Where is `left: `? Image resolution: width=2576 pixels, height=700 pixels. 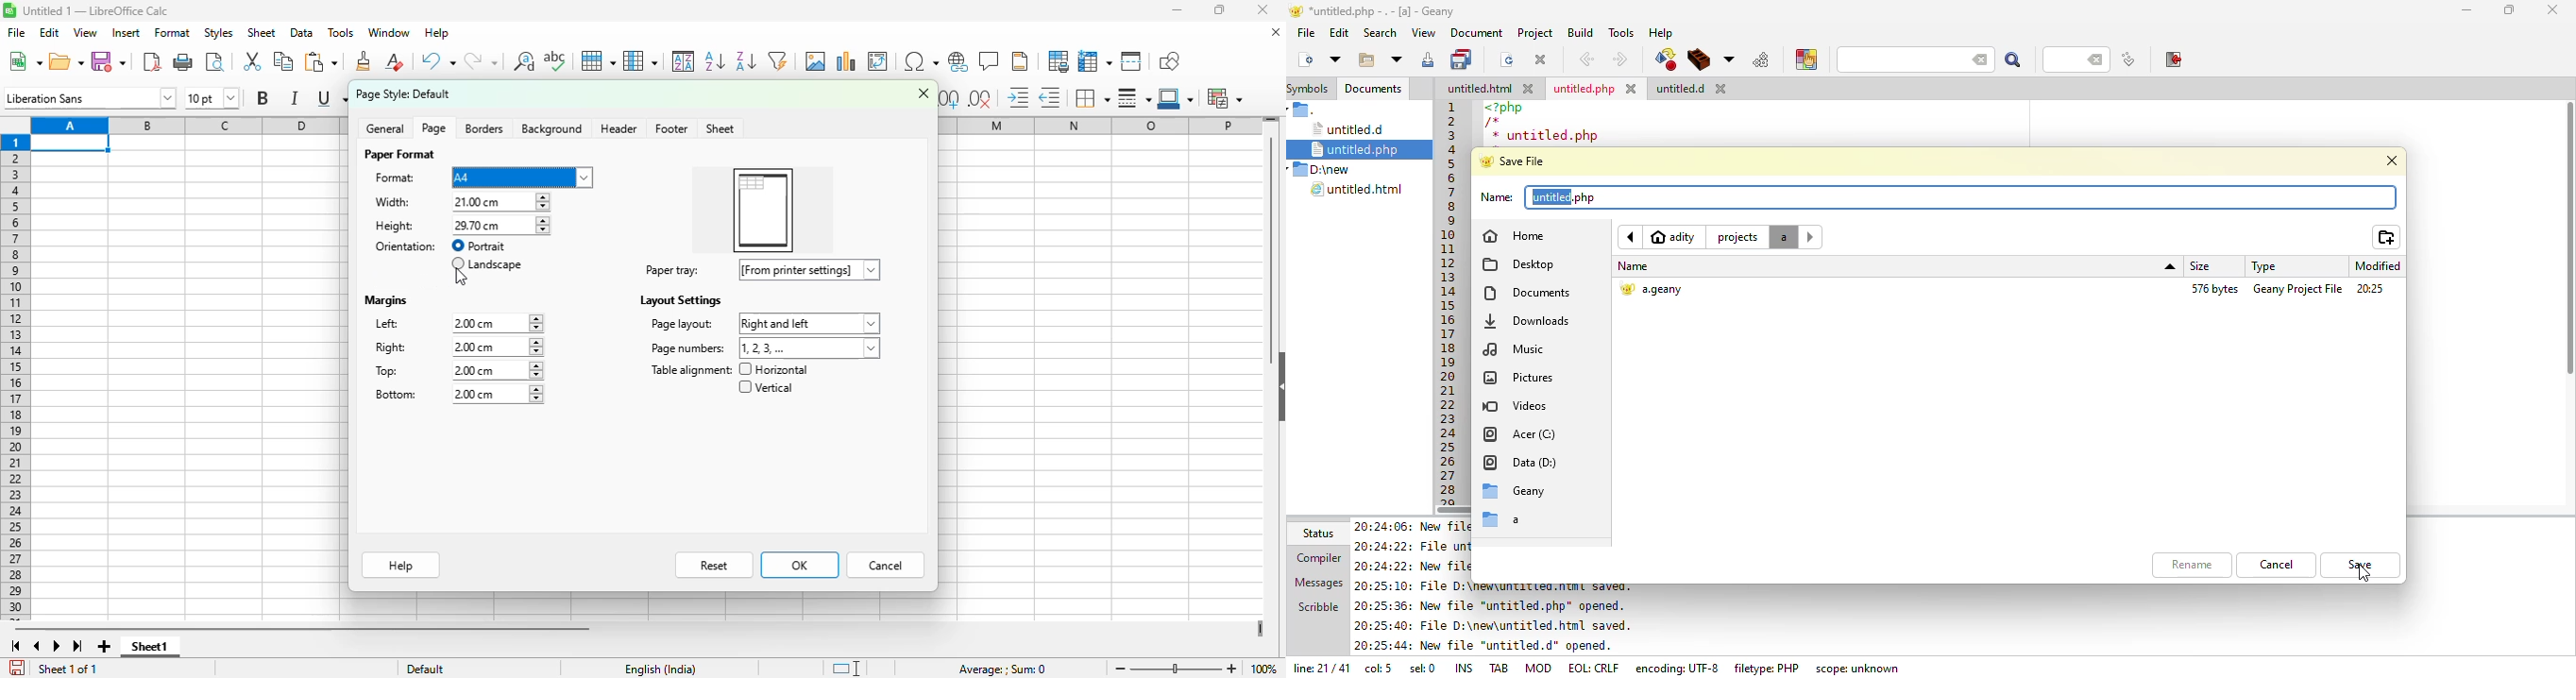
left:  is located at coordinates (388, 323).